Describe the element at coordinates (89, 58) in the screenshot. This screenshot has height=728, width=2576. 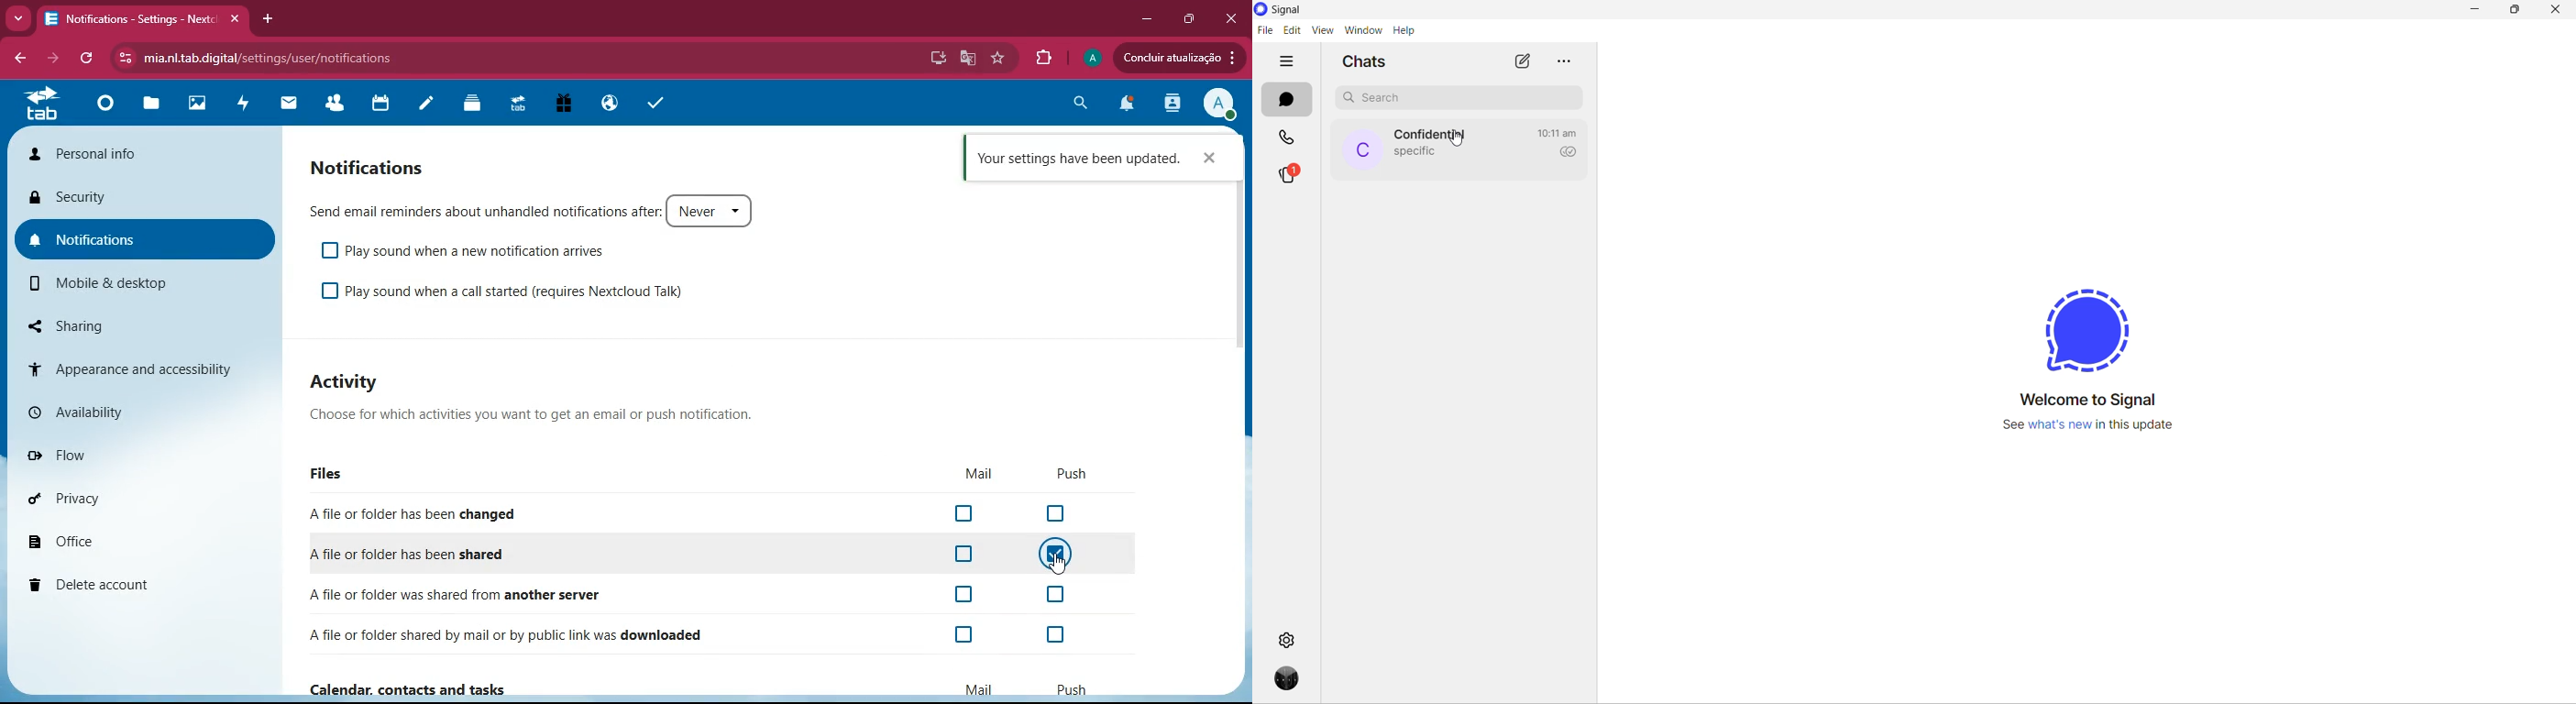
I see `refresh` at that location.